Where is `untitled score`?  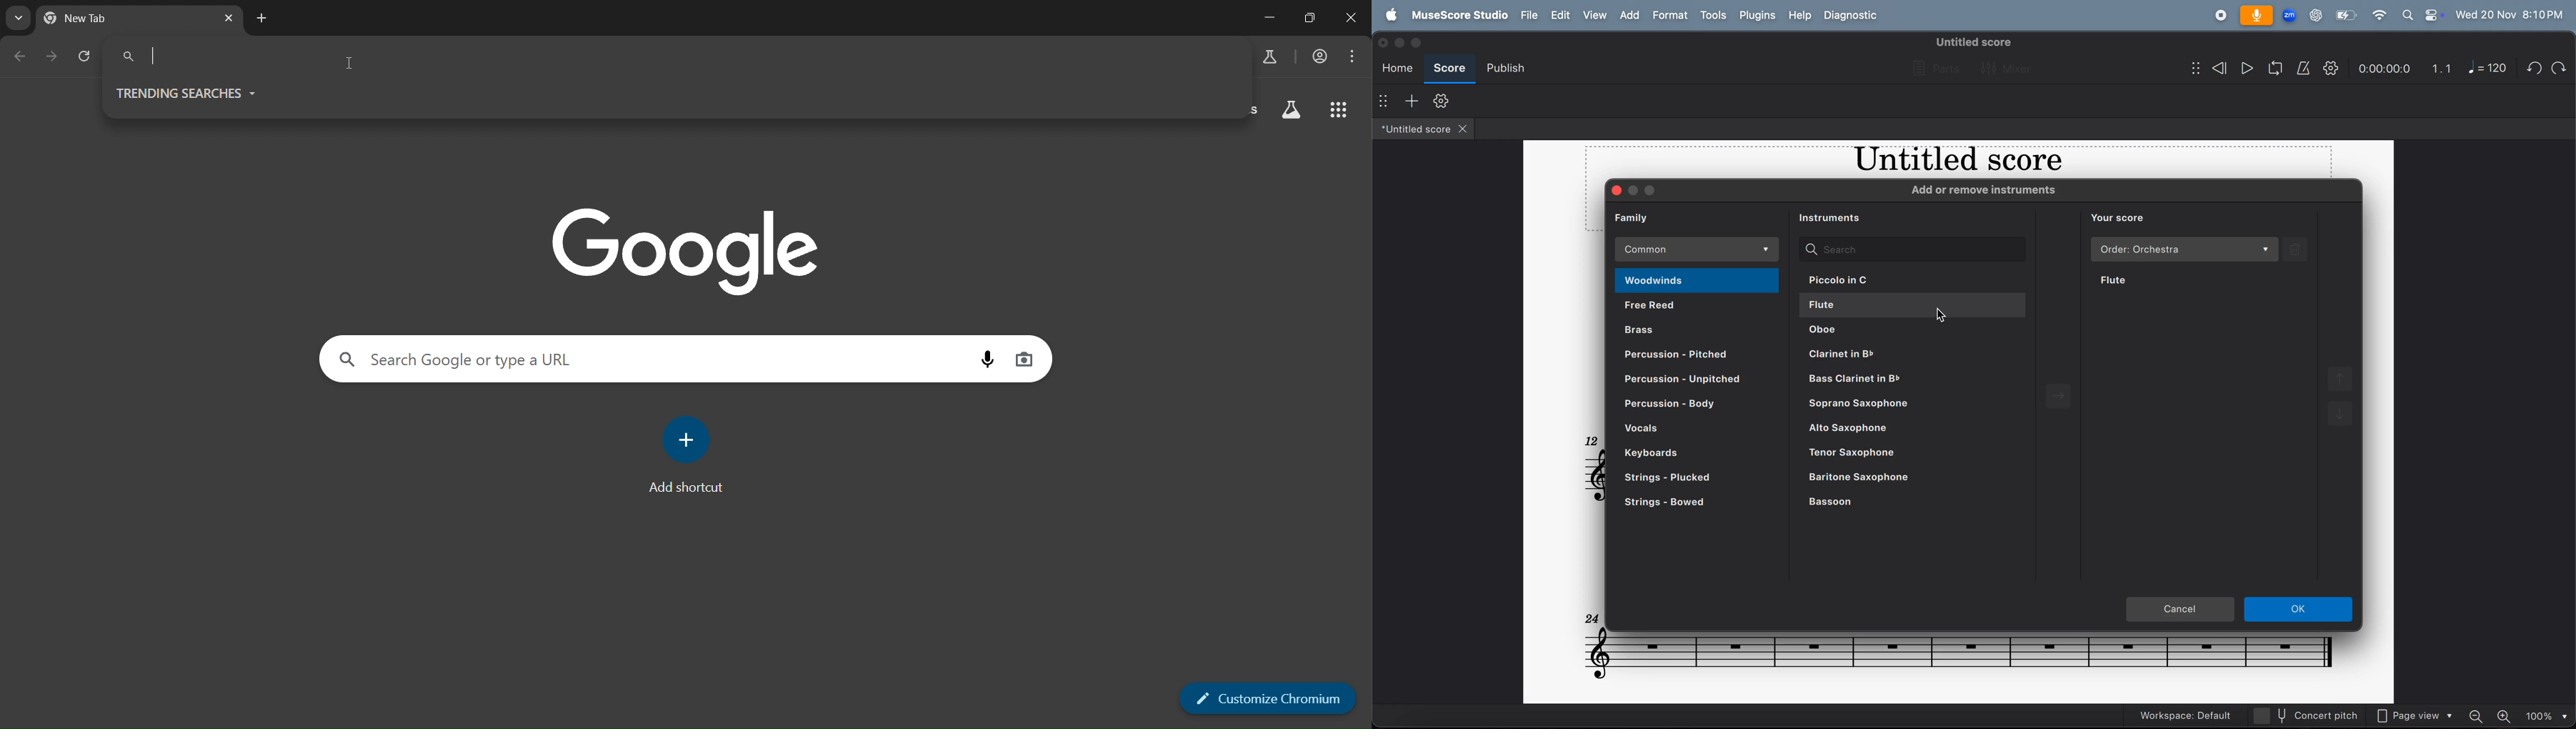 untitled score is located at coordinates (1413, 130).